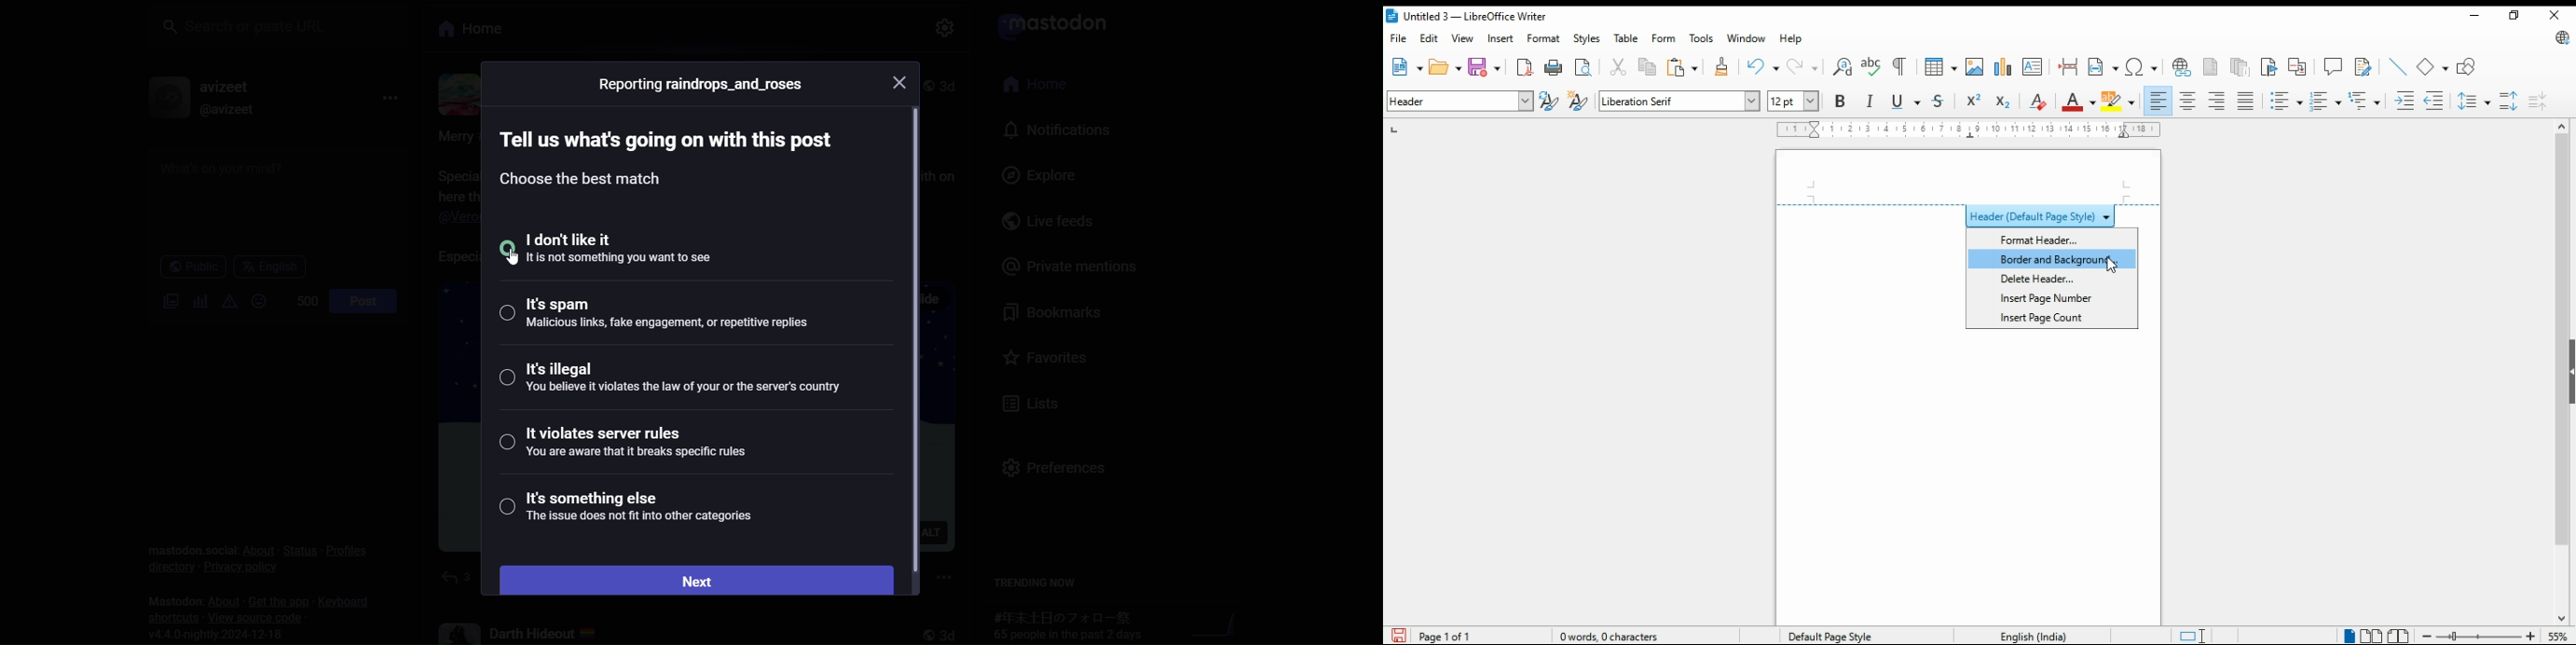  I want to click on redo, so click(1804, 66).